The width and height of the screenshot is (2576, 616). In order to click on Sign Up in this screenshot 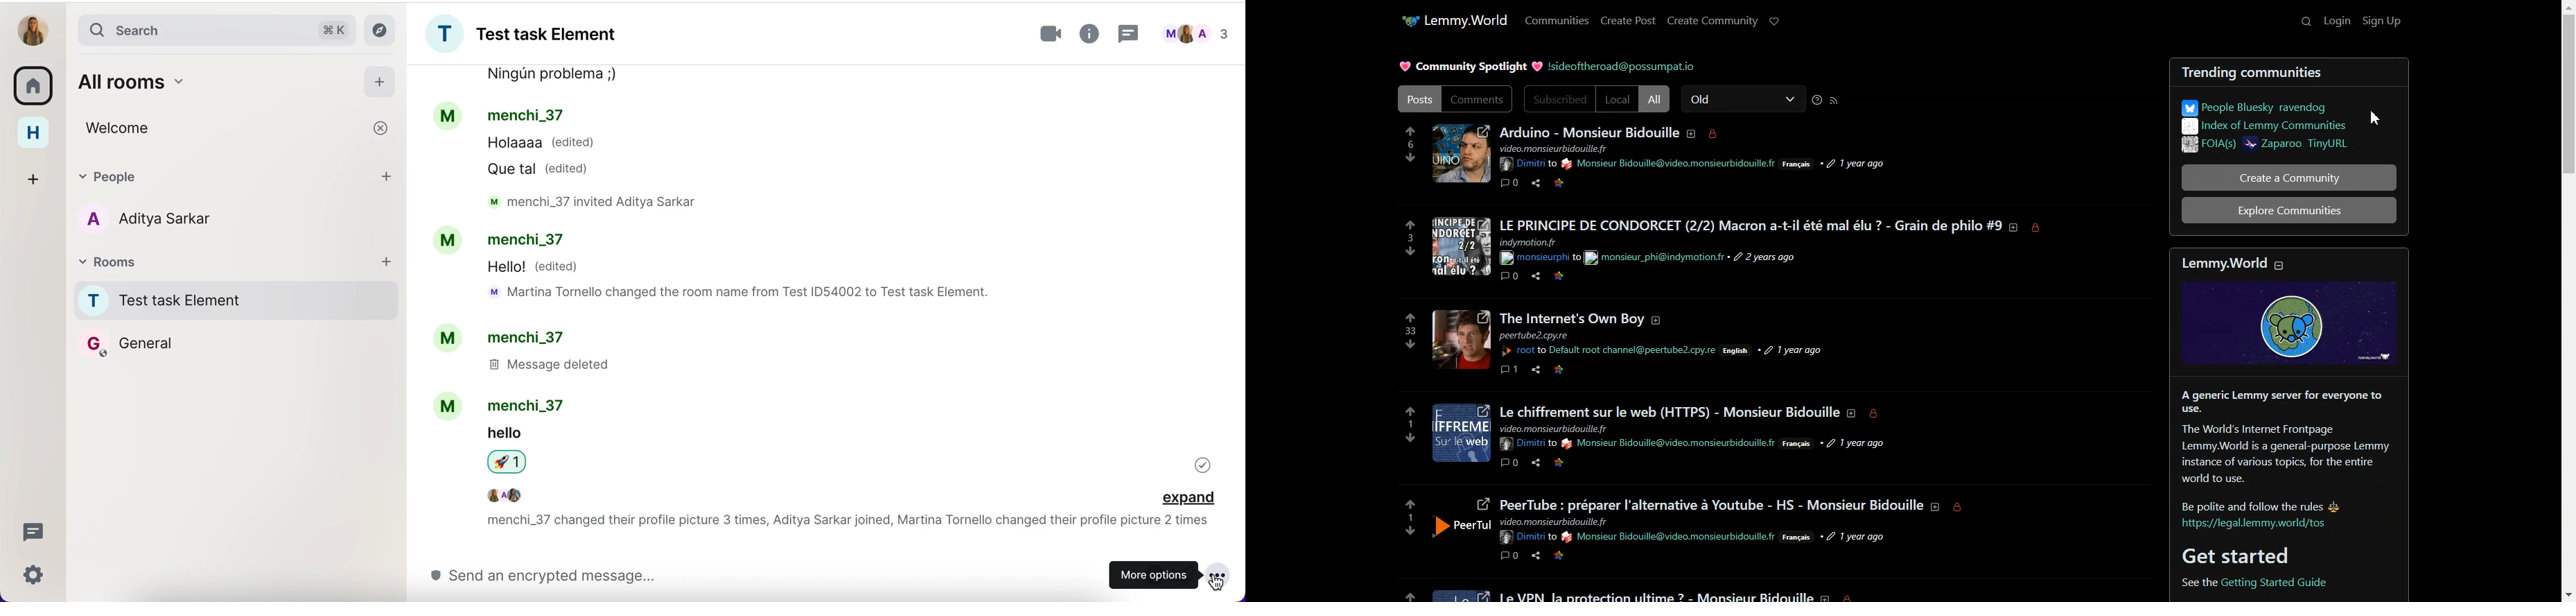, I will do `click(2381, 20)`.